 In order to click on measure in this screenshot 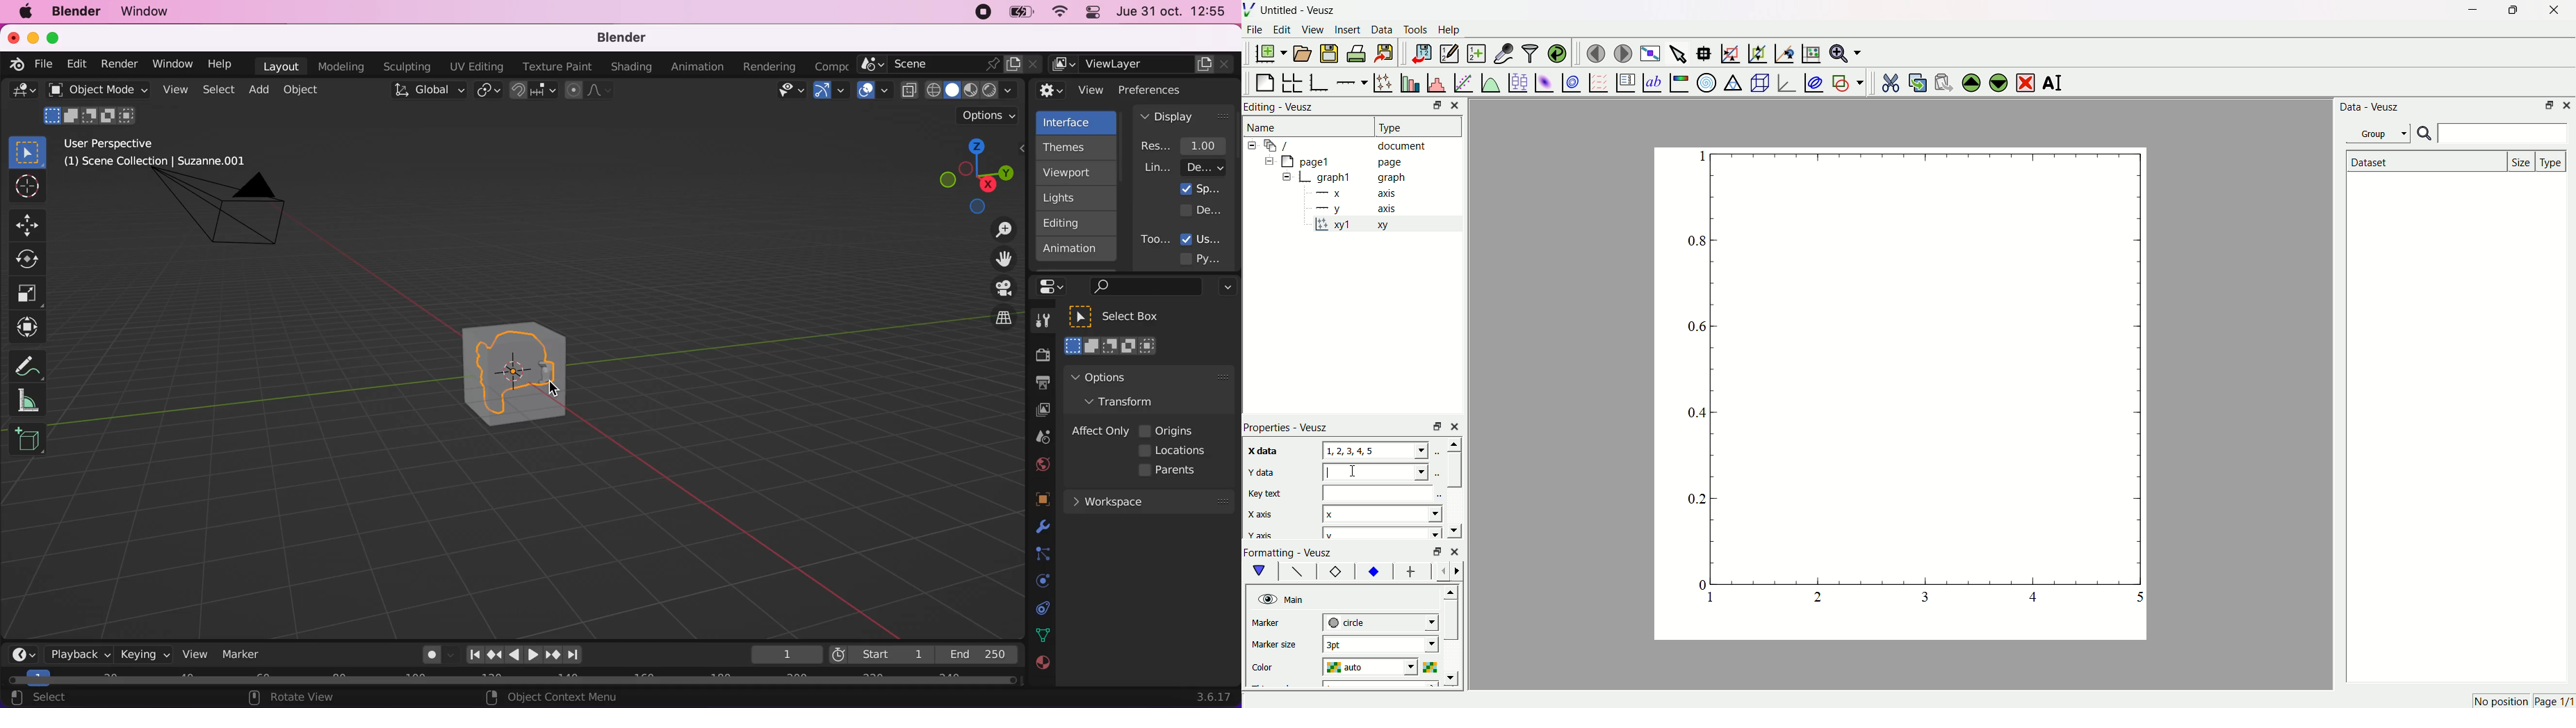, I will do `click(34, 400)`.